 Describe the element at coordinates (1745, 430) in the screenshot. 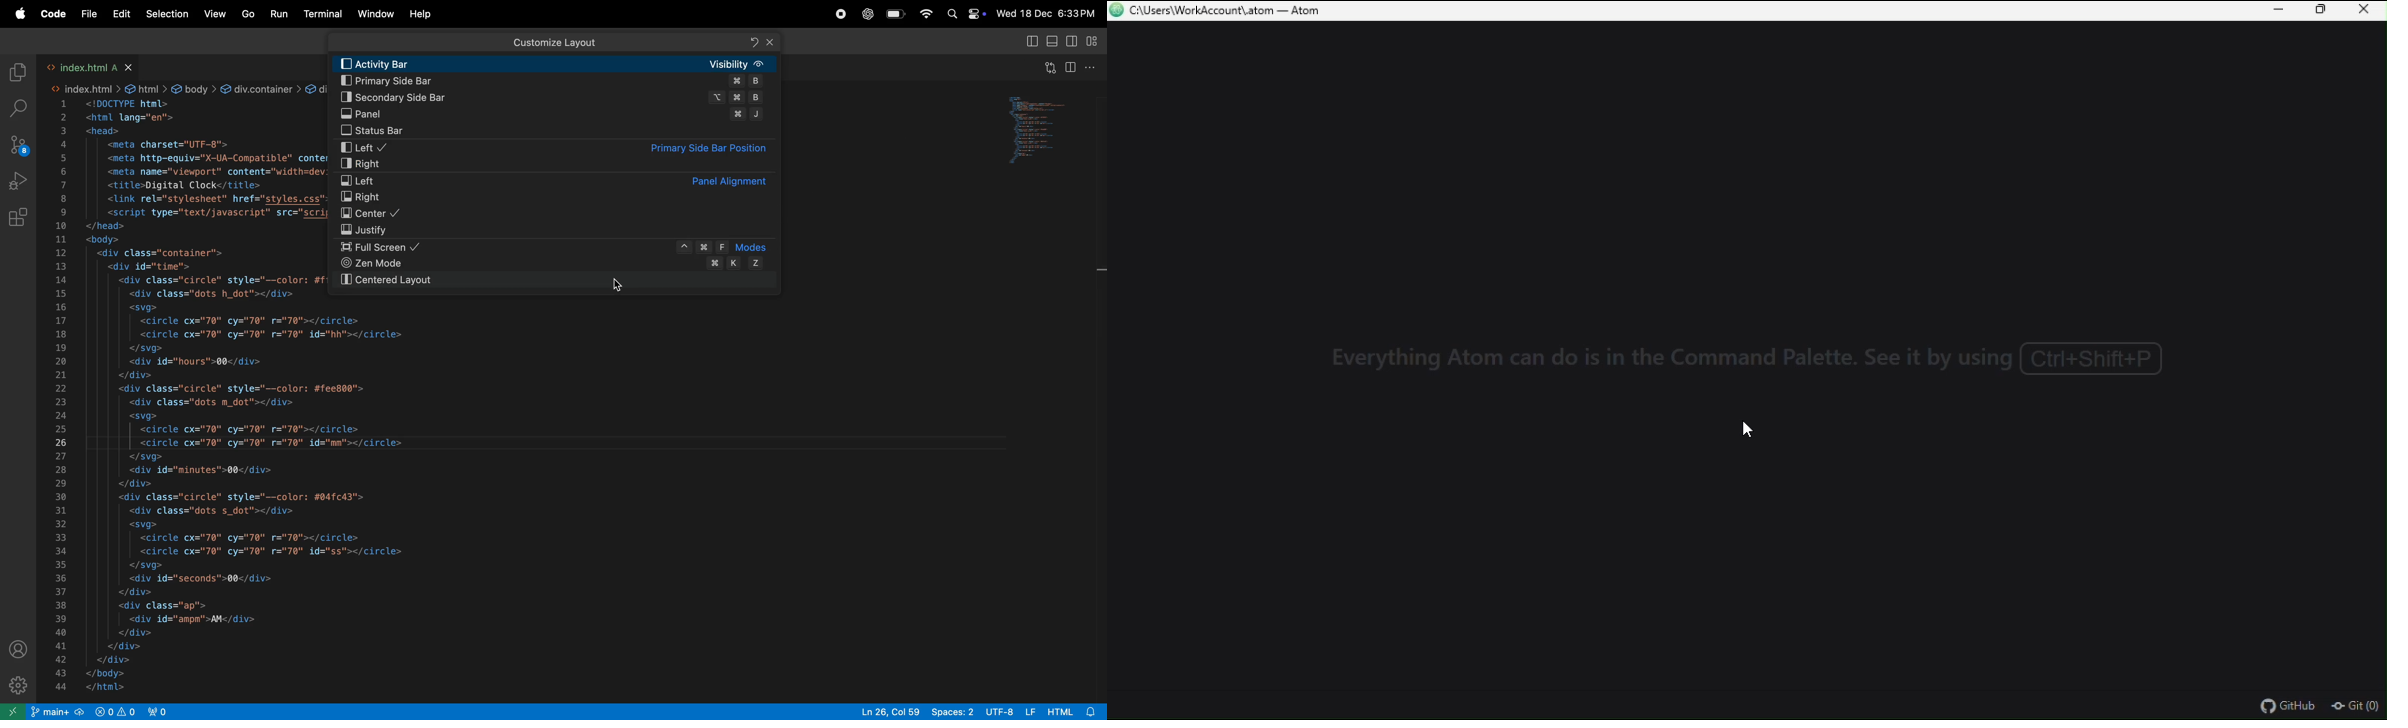

I see `cursor` at that location.